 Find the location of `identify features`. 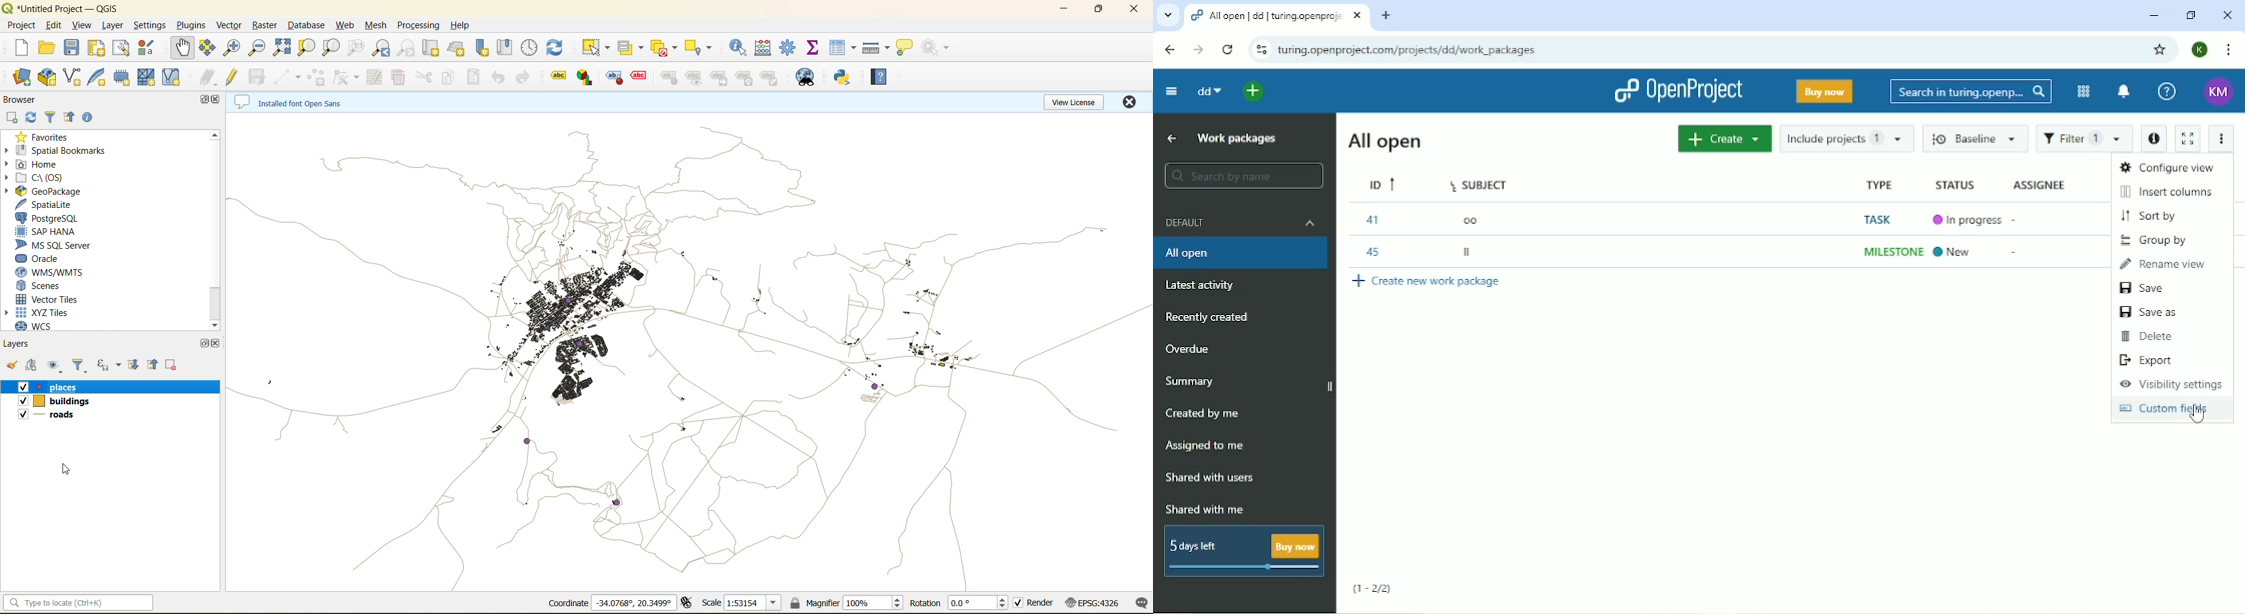

identify features is located at coordinates (743, 47).